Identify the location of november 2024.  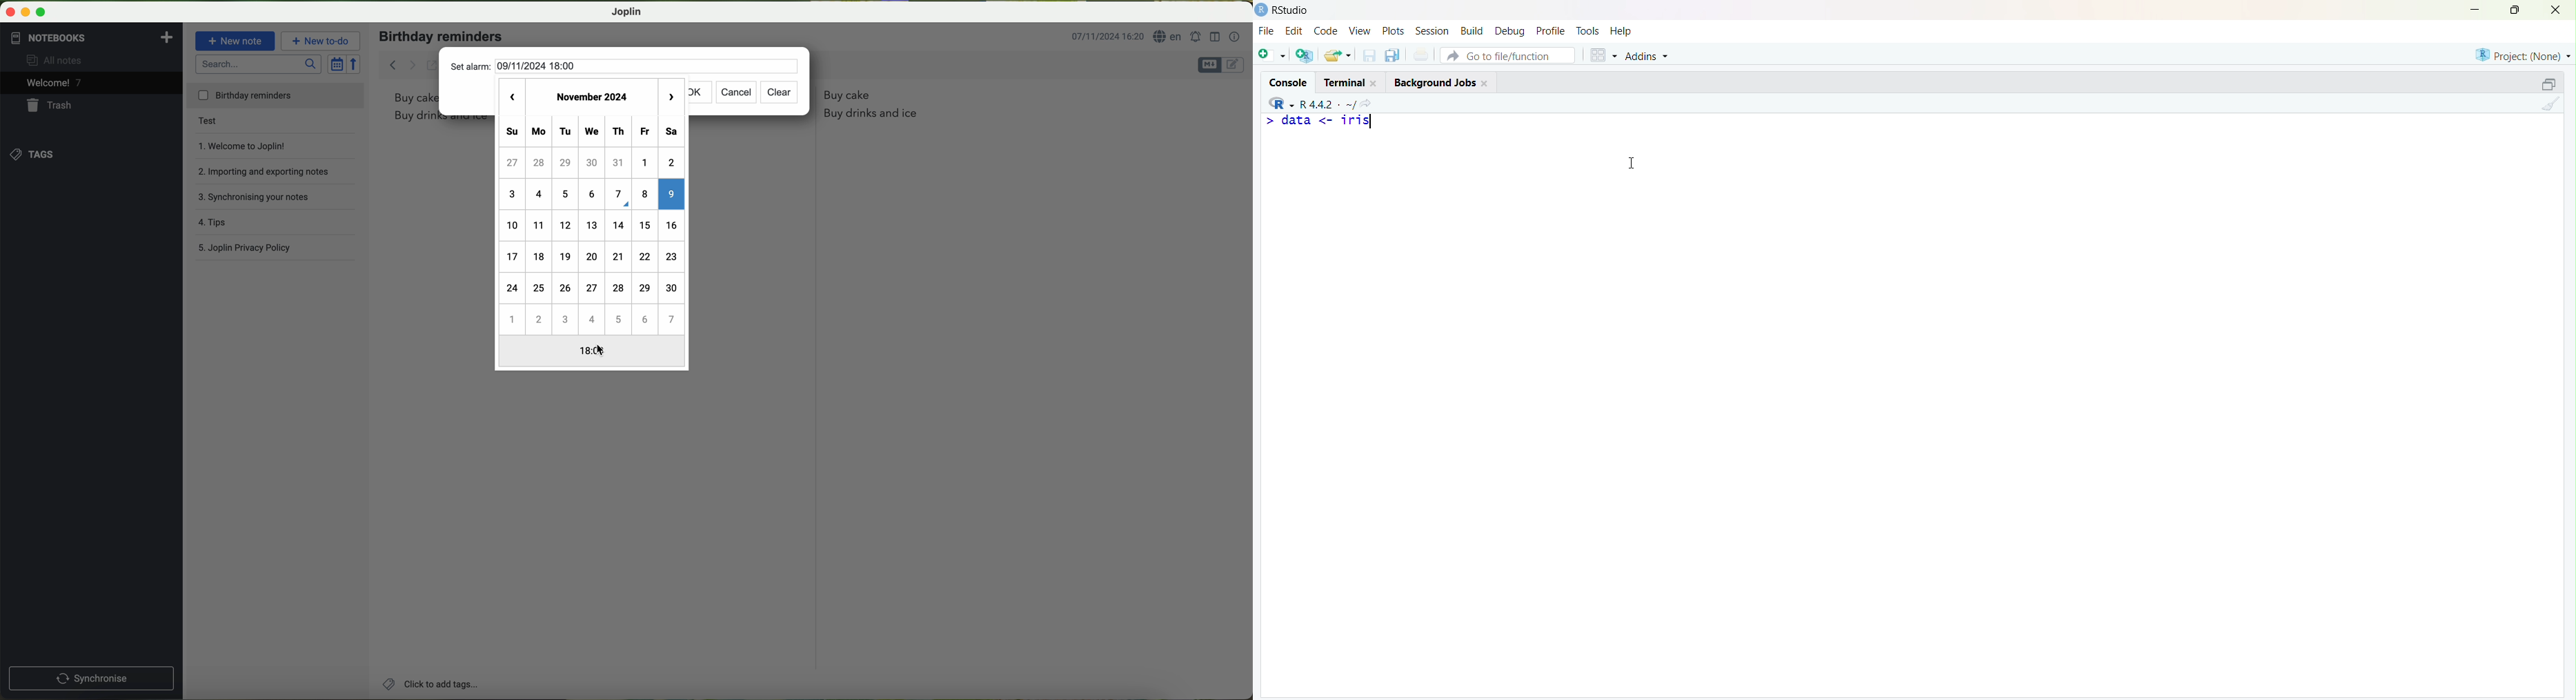
(585, 94).